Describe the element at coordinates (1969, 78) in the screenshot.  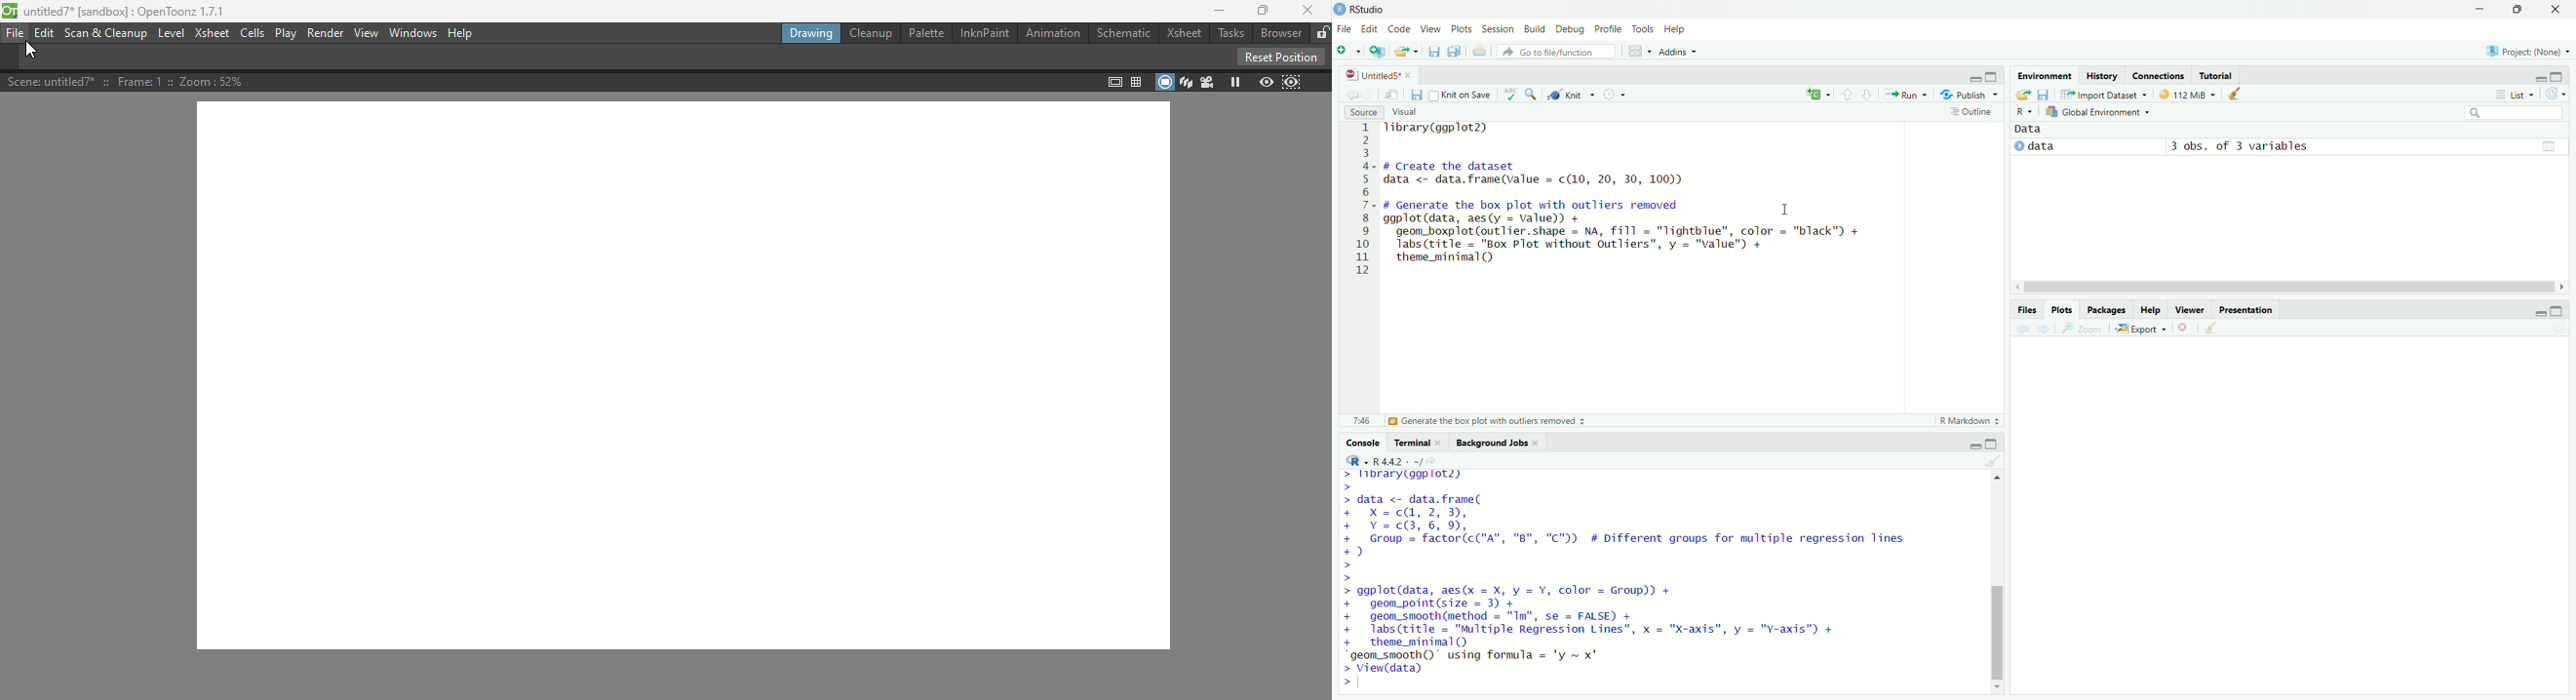
I see `minimise` at that location.